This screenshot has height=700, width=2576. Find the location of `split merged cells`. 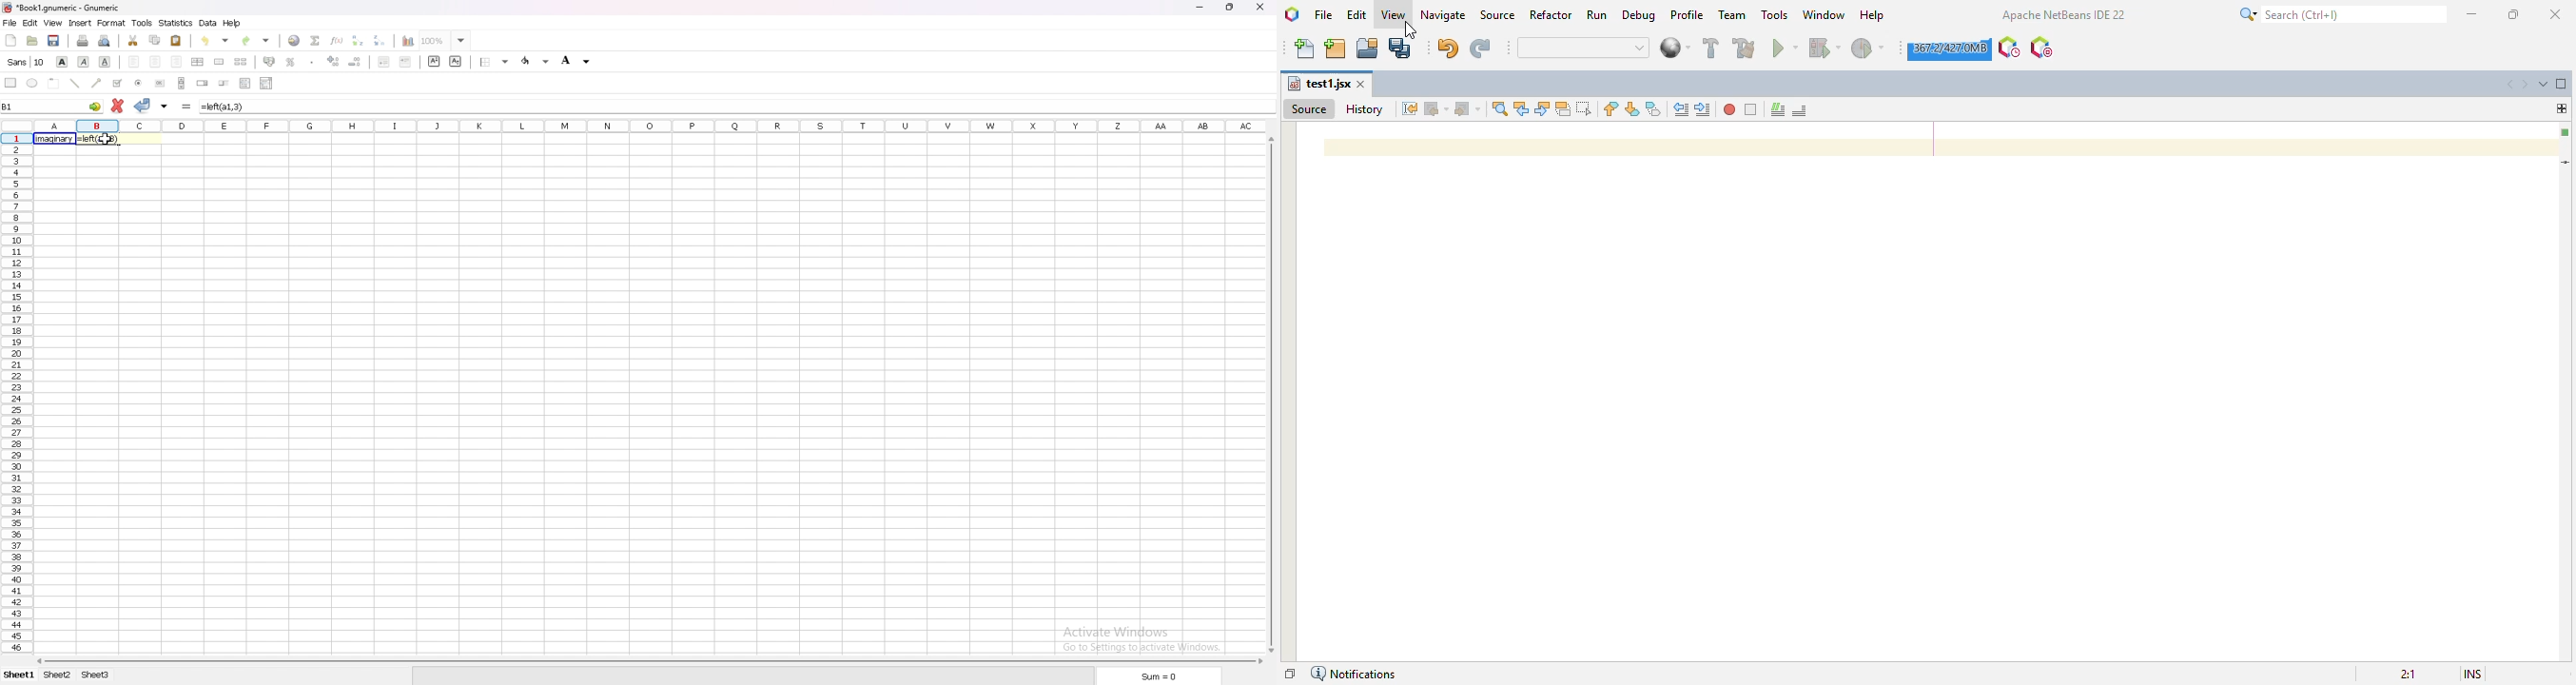

split merged cells is located at coordinates (241, 61).